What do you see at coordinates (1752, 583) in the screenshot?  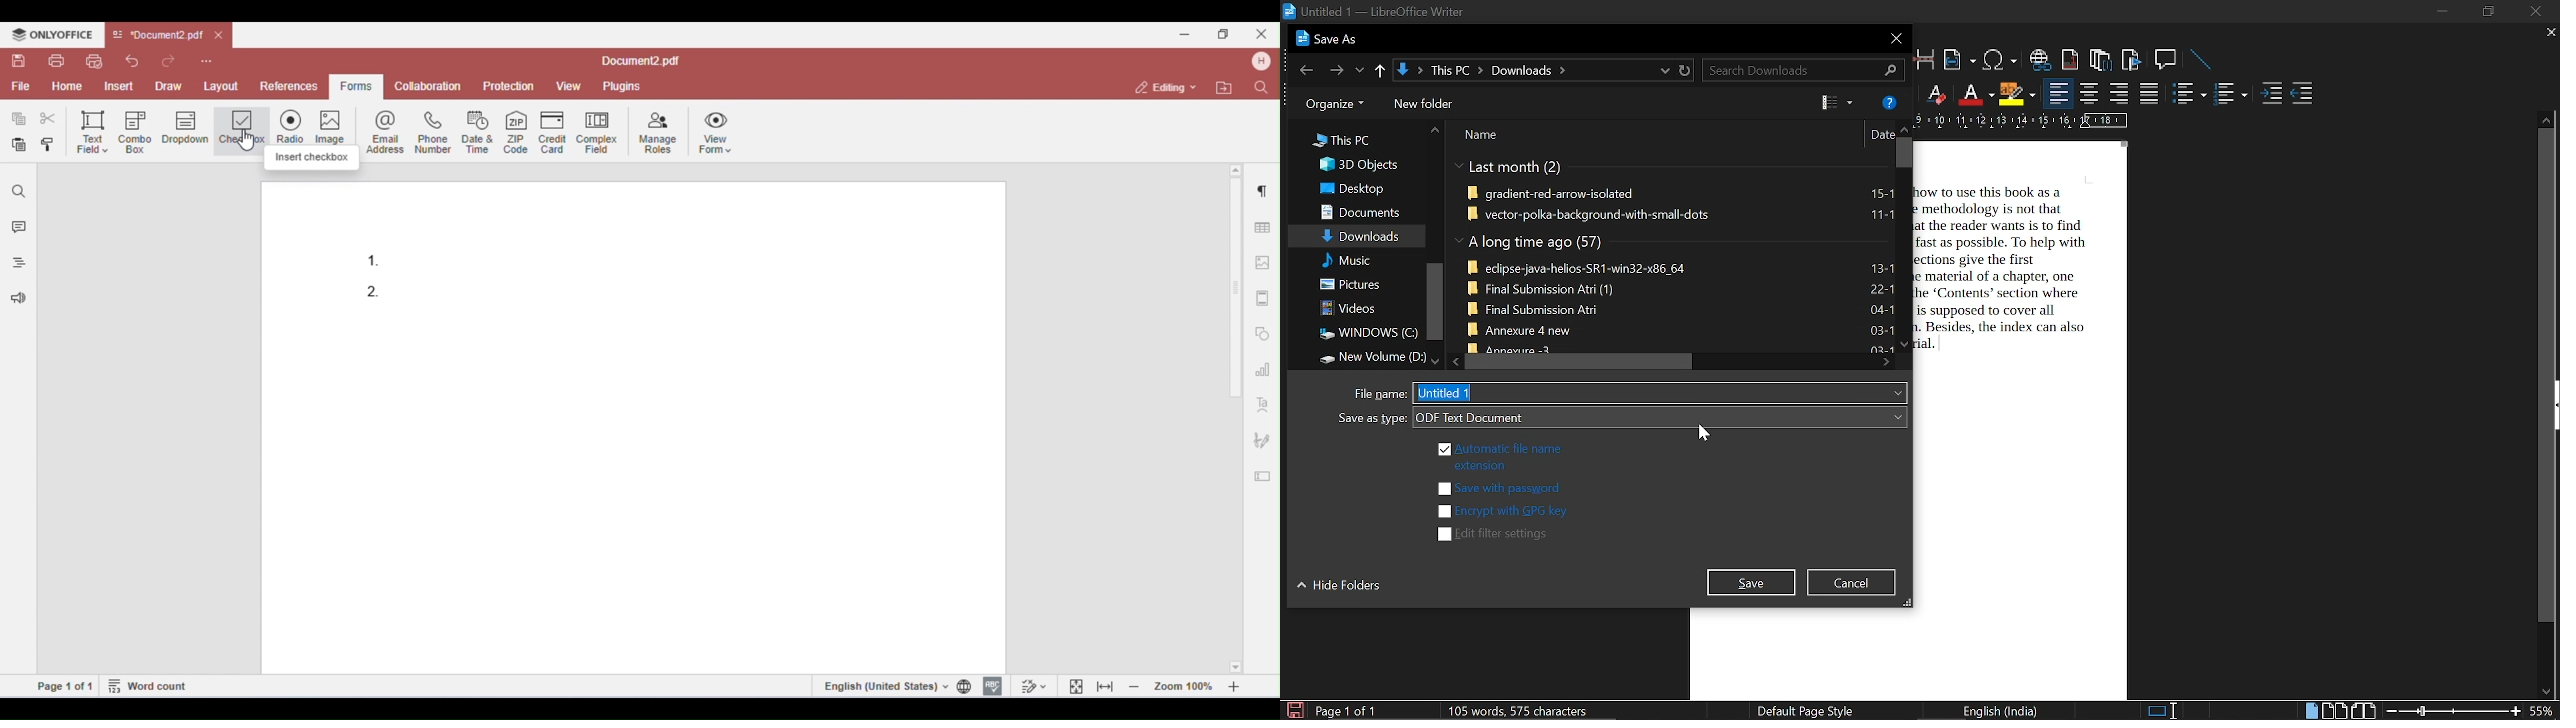 I see `save` at bounding box center [1752, 583].